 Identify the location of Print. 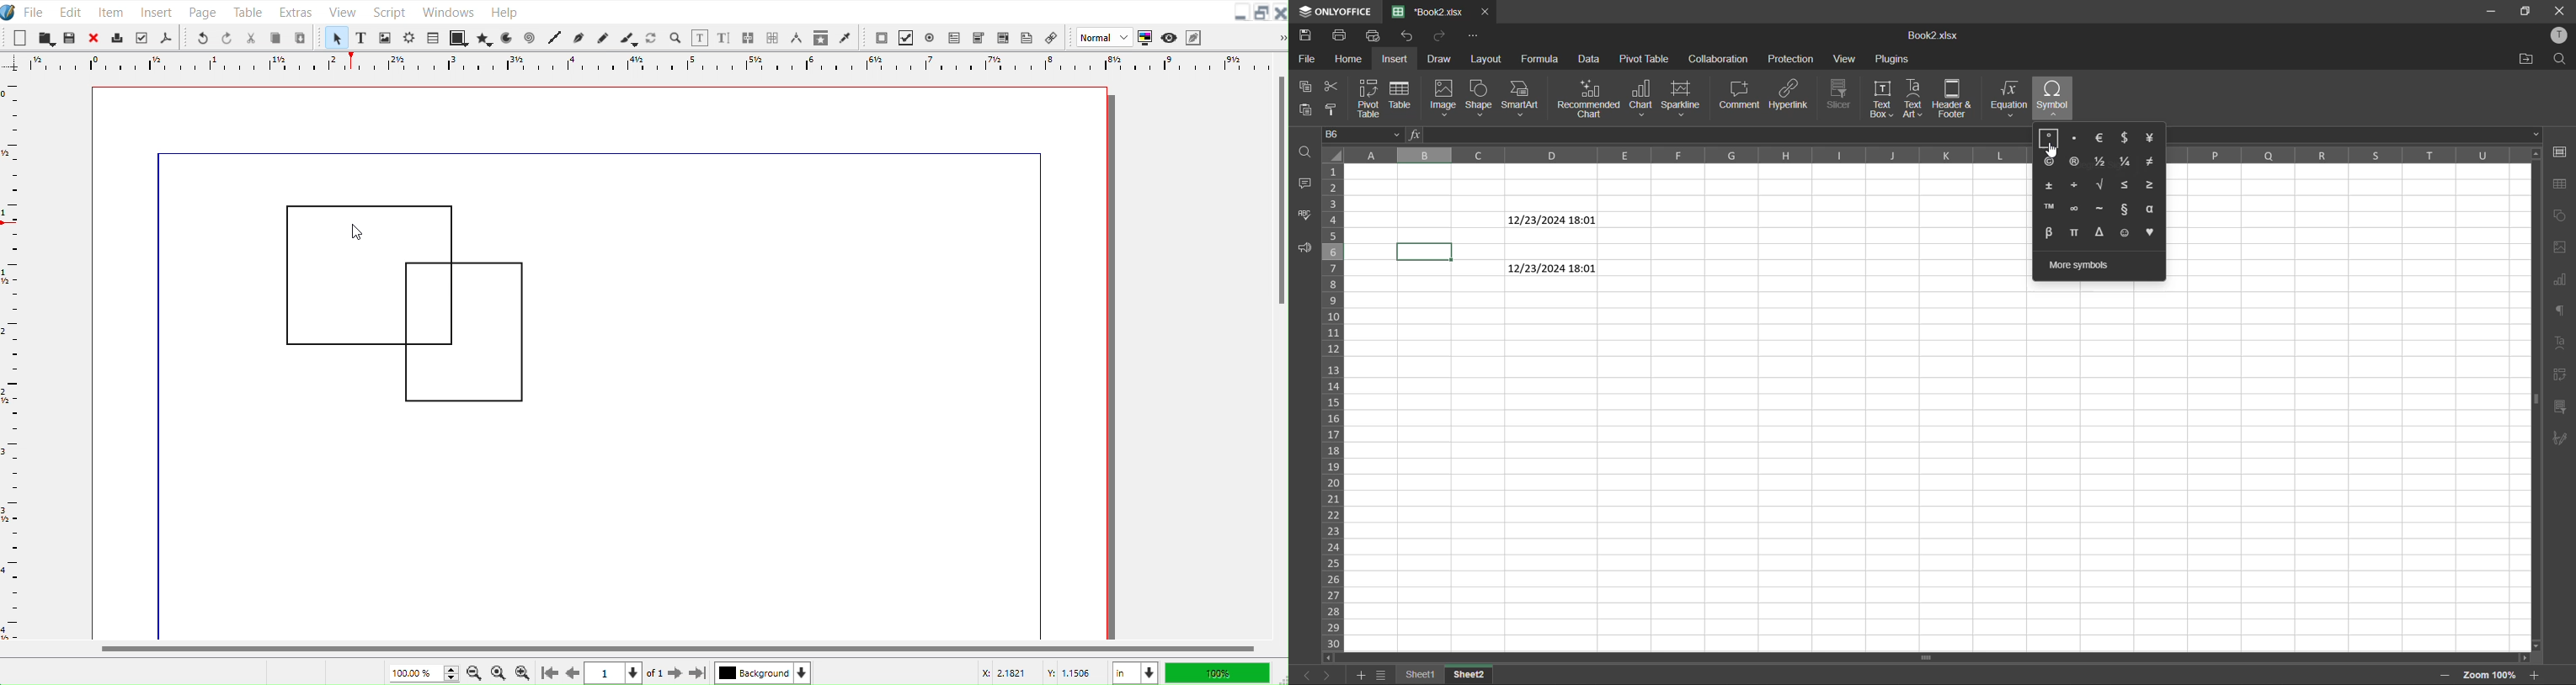
(116, 38).